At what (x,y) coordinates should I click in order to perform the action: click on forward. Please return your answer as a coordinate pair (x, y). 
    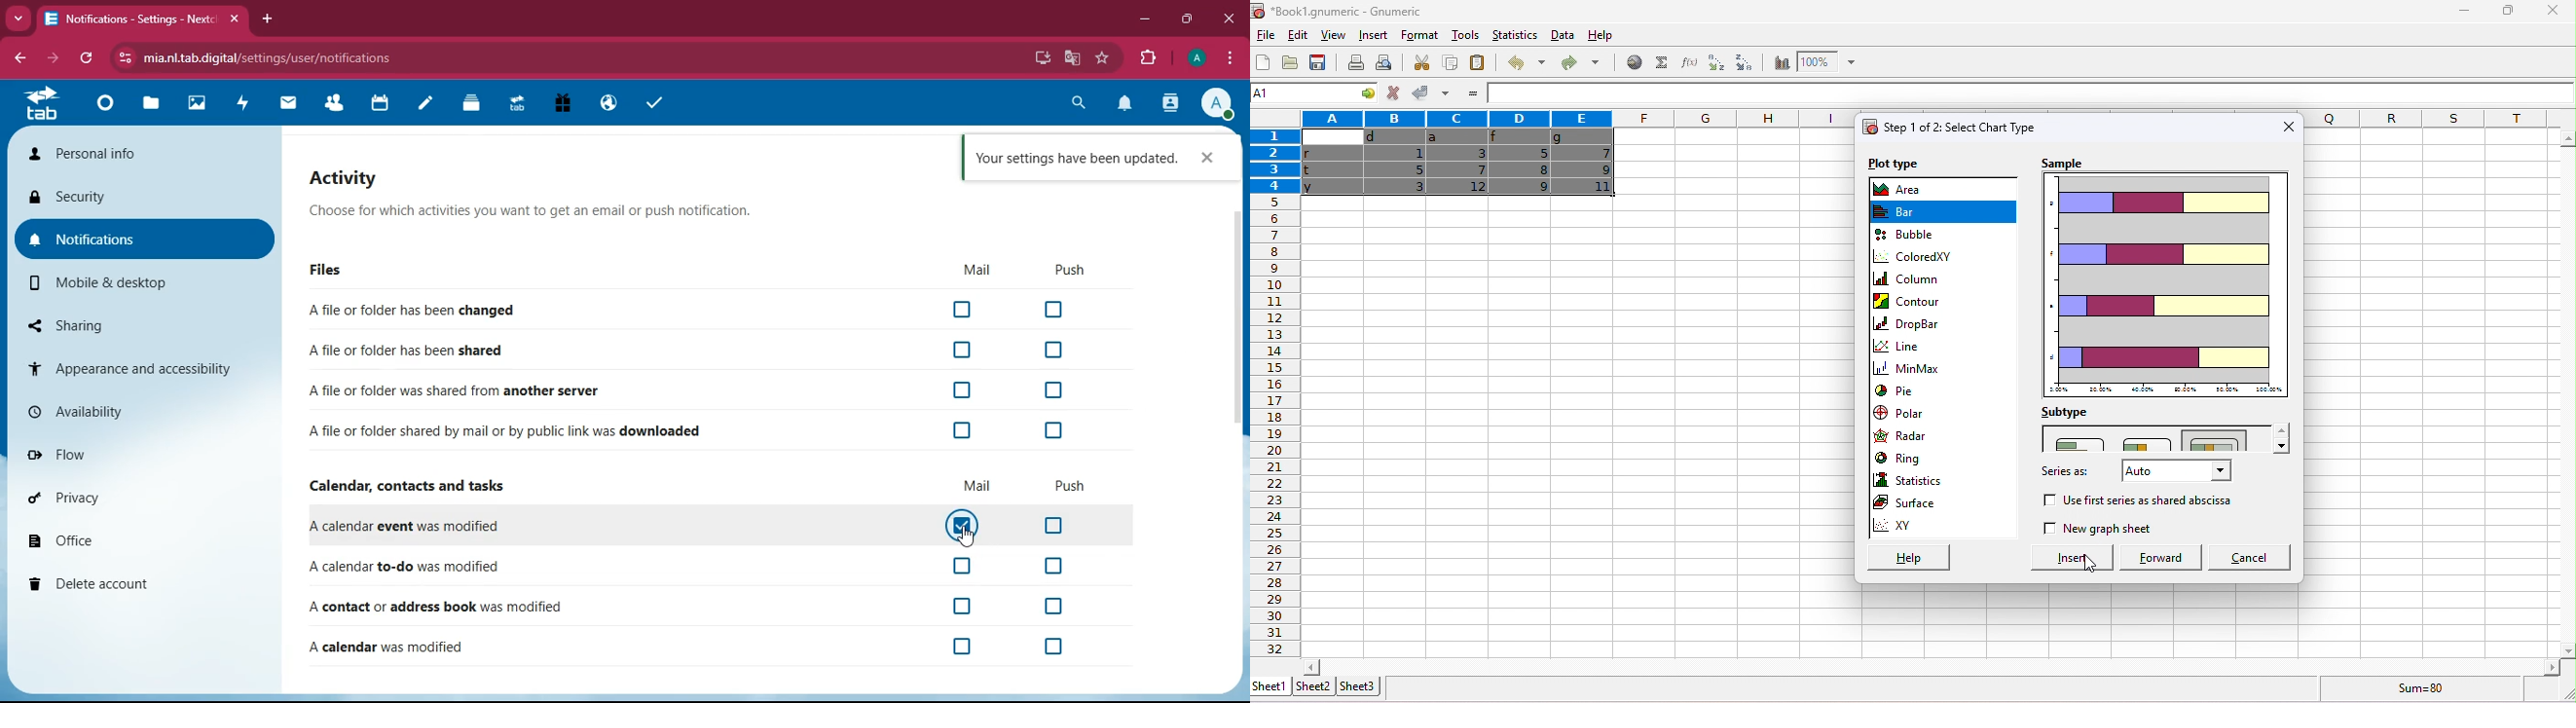
    Looking at the image, I should click on (53, 57).